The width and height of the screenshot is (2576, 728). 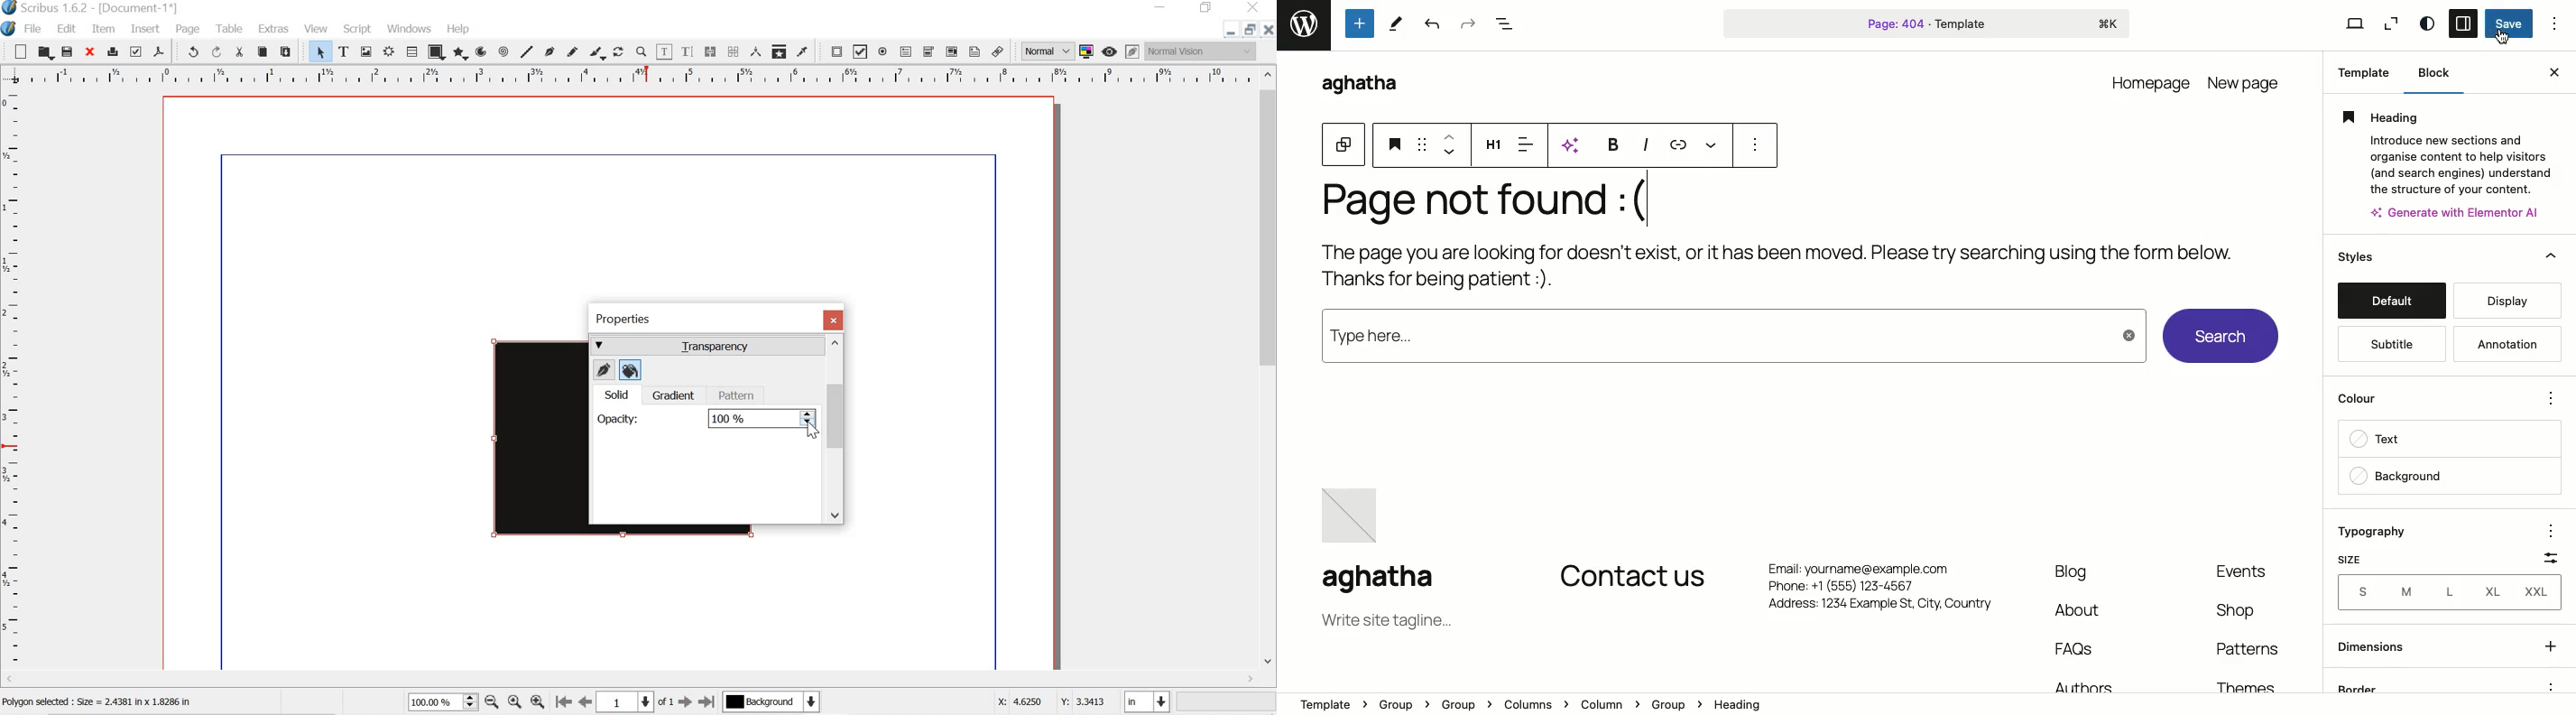 What do you see at coordinates (951, 51) in the screenshot?
I see `pdf list box` at bounding box center [951, 51].